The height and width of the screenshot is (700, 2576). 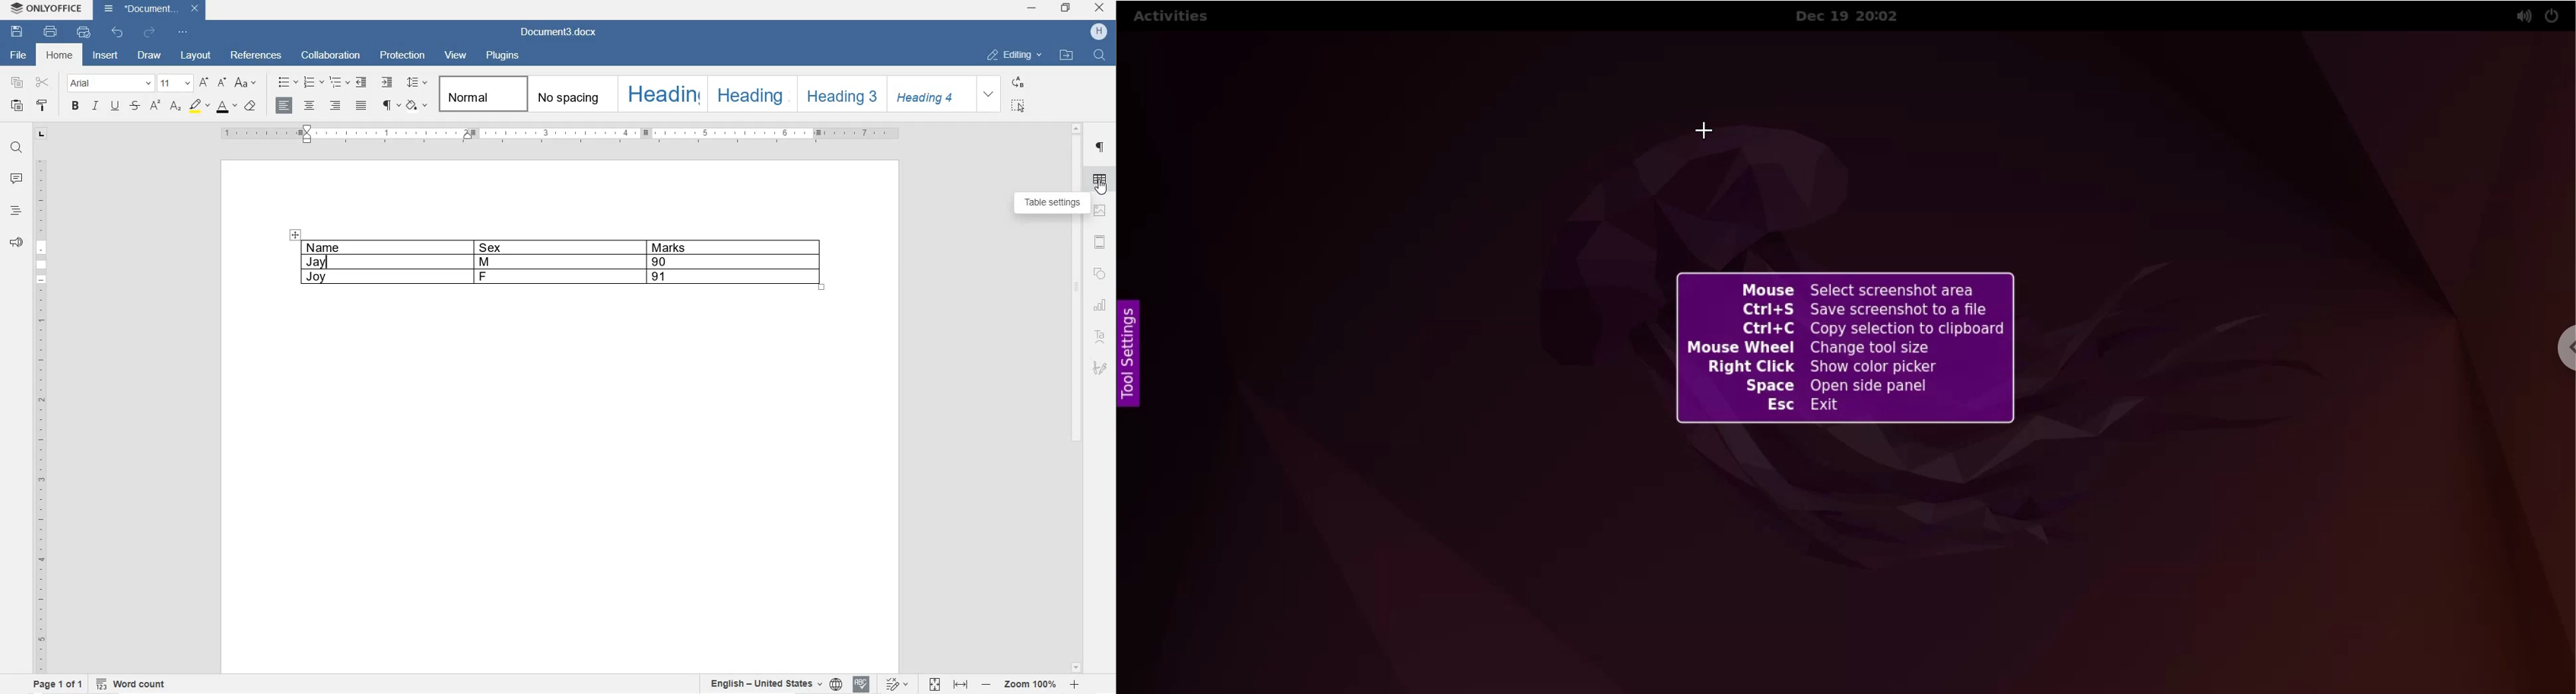 I want to click on EDITING, so click(x=1015, y=52).